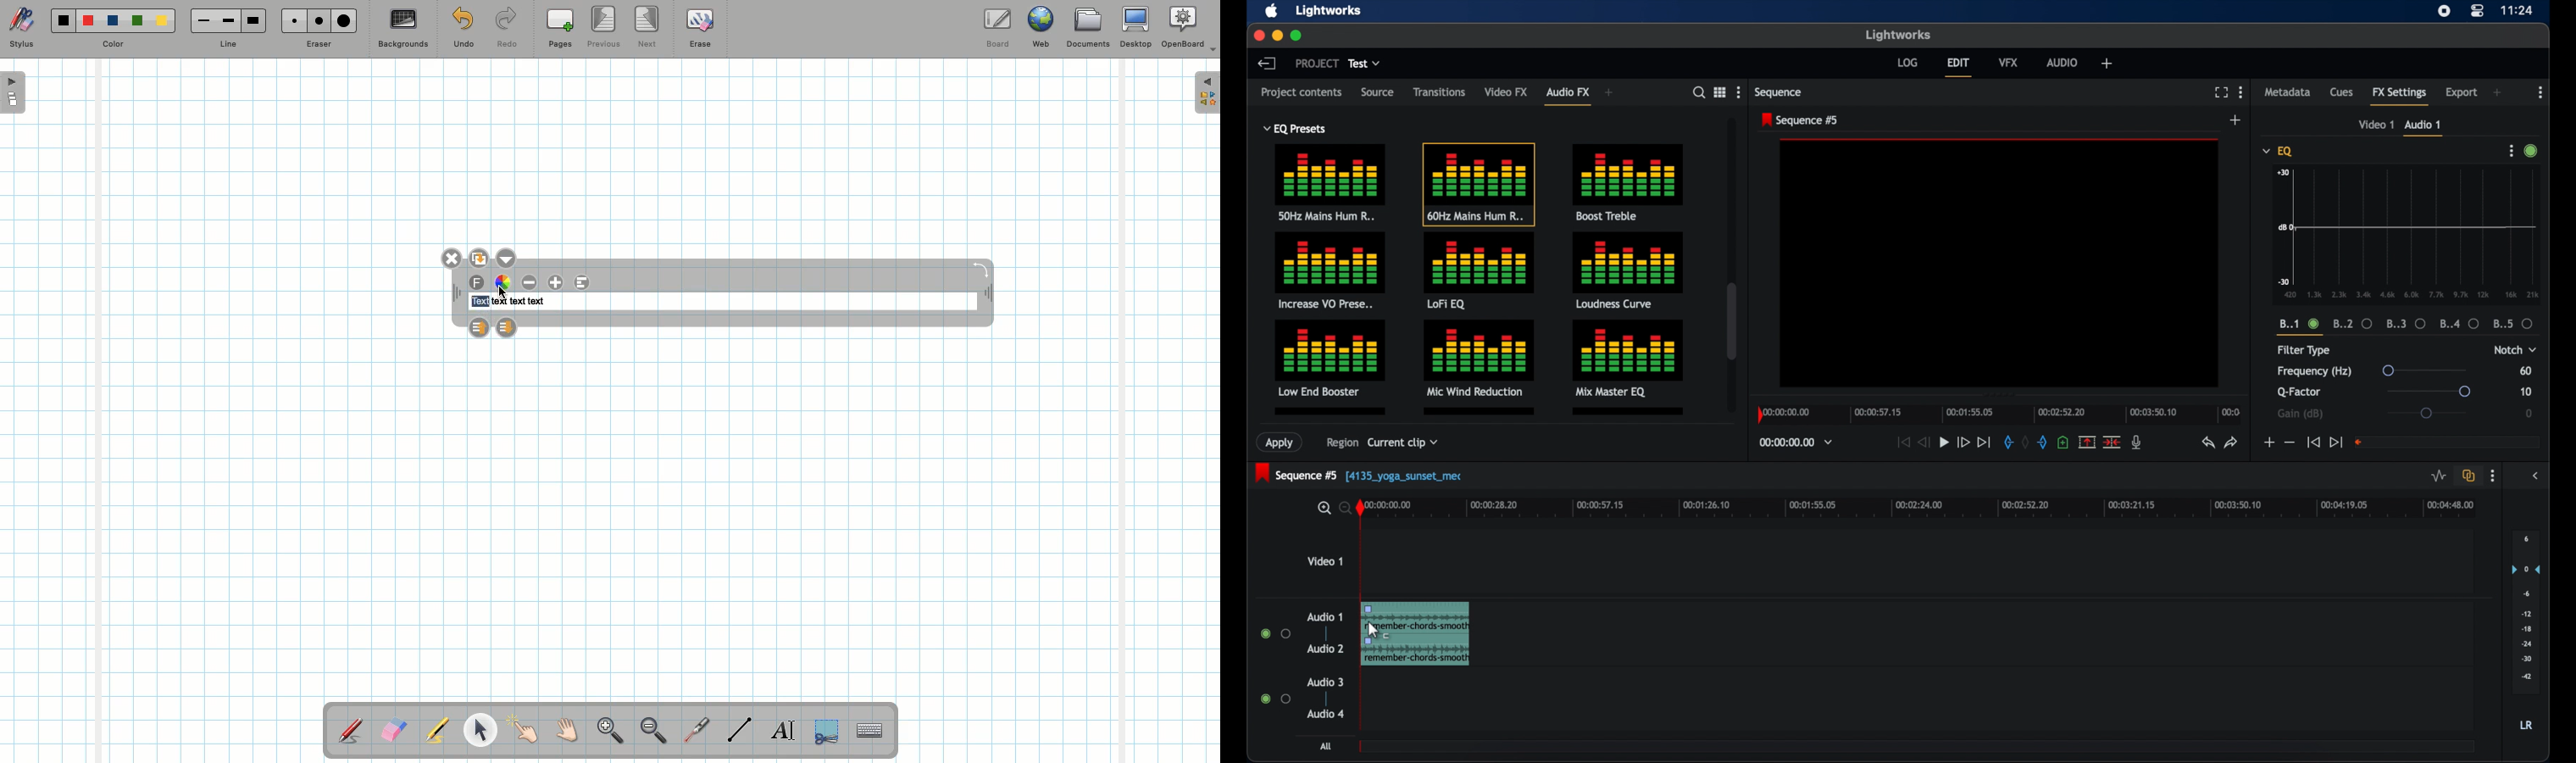 The height and width of the screenshot is (784, 2576). Describe the element at coordinates (1997, 413) in the screenshot. I see `timeline` at that location.